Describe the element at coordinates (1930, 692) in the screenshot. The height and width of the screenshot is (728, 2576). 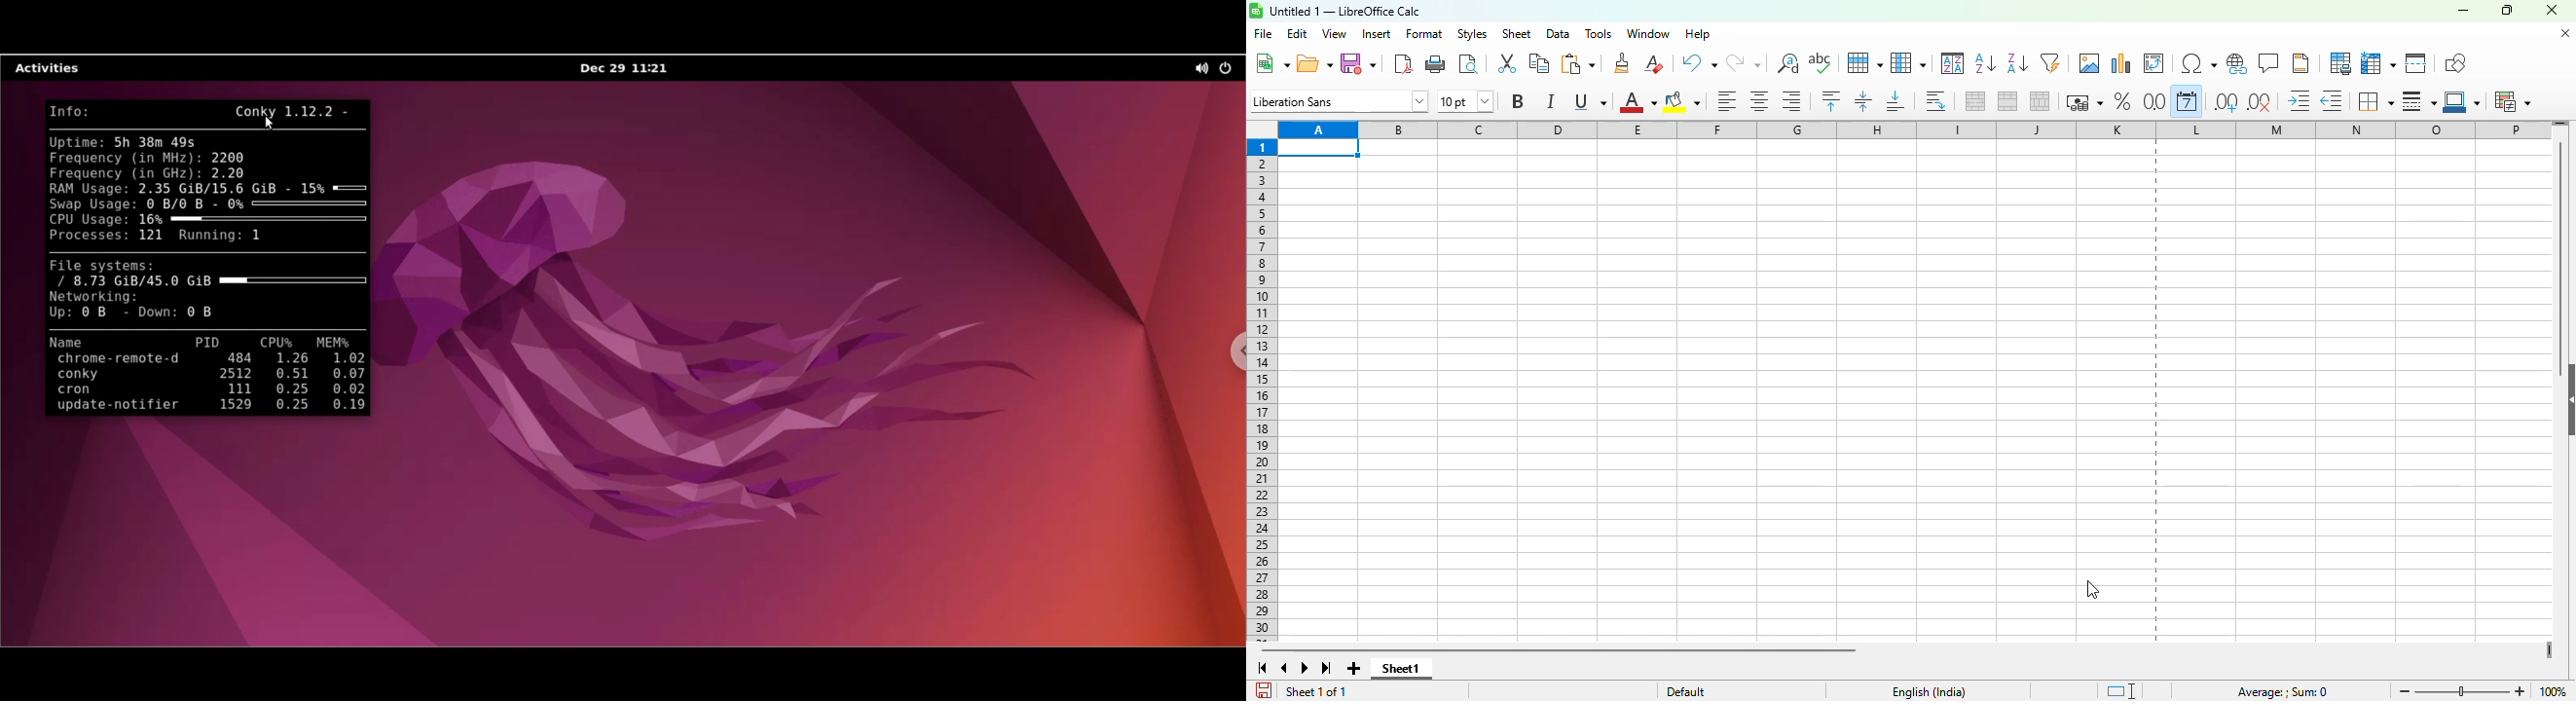
I see `text language` at that location.